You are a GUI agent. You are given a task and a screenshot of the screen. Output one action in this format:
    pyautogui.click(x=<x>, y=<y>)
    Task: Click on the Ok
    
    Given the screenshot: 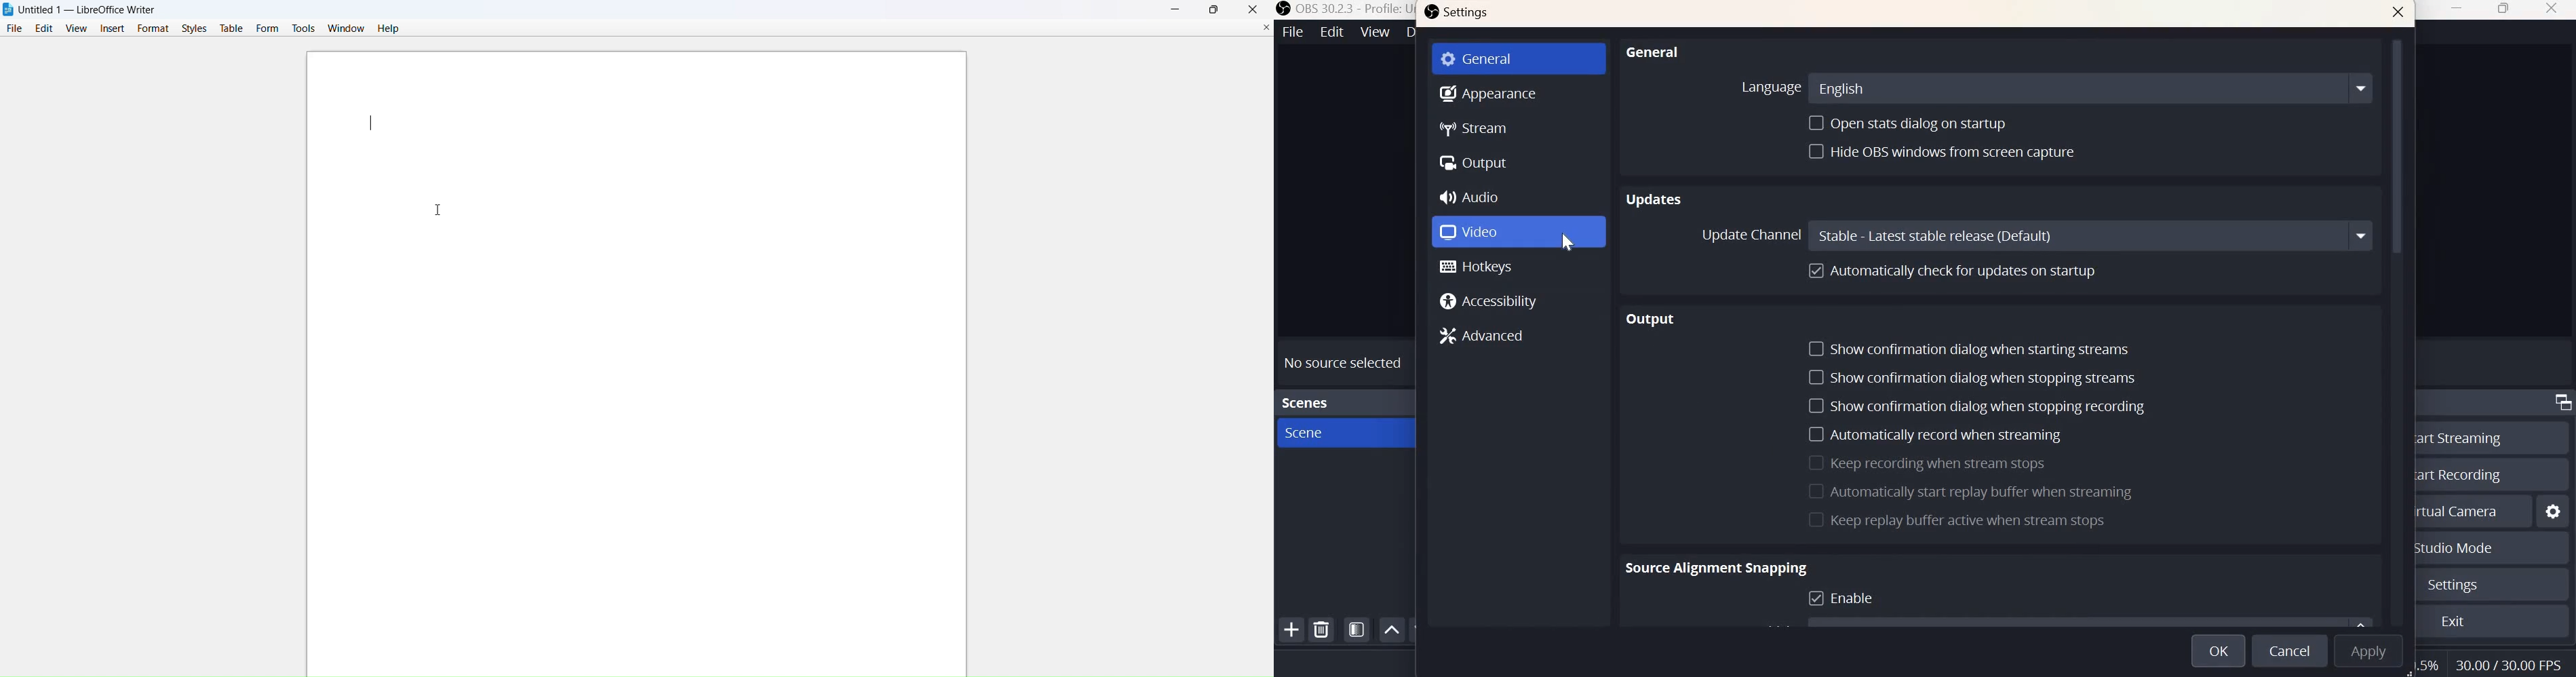 What is the action you would take?
    pyautogui.click(x=2217, y=652)
    